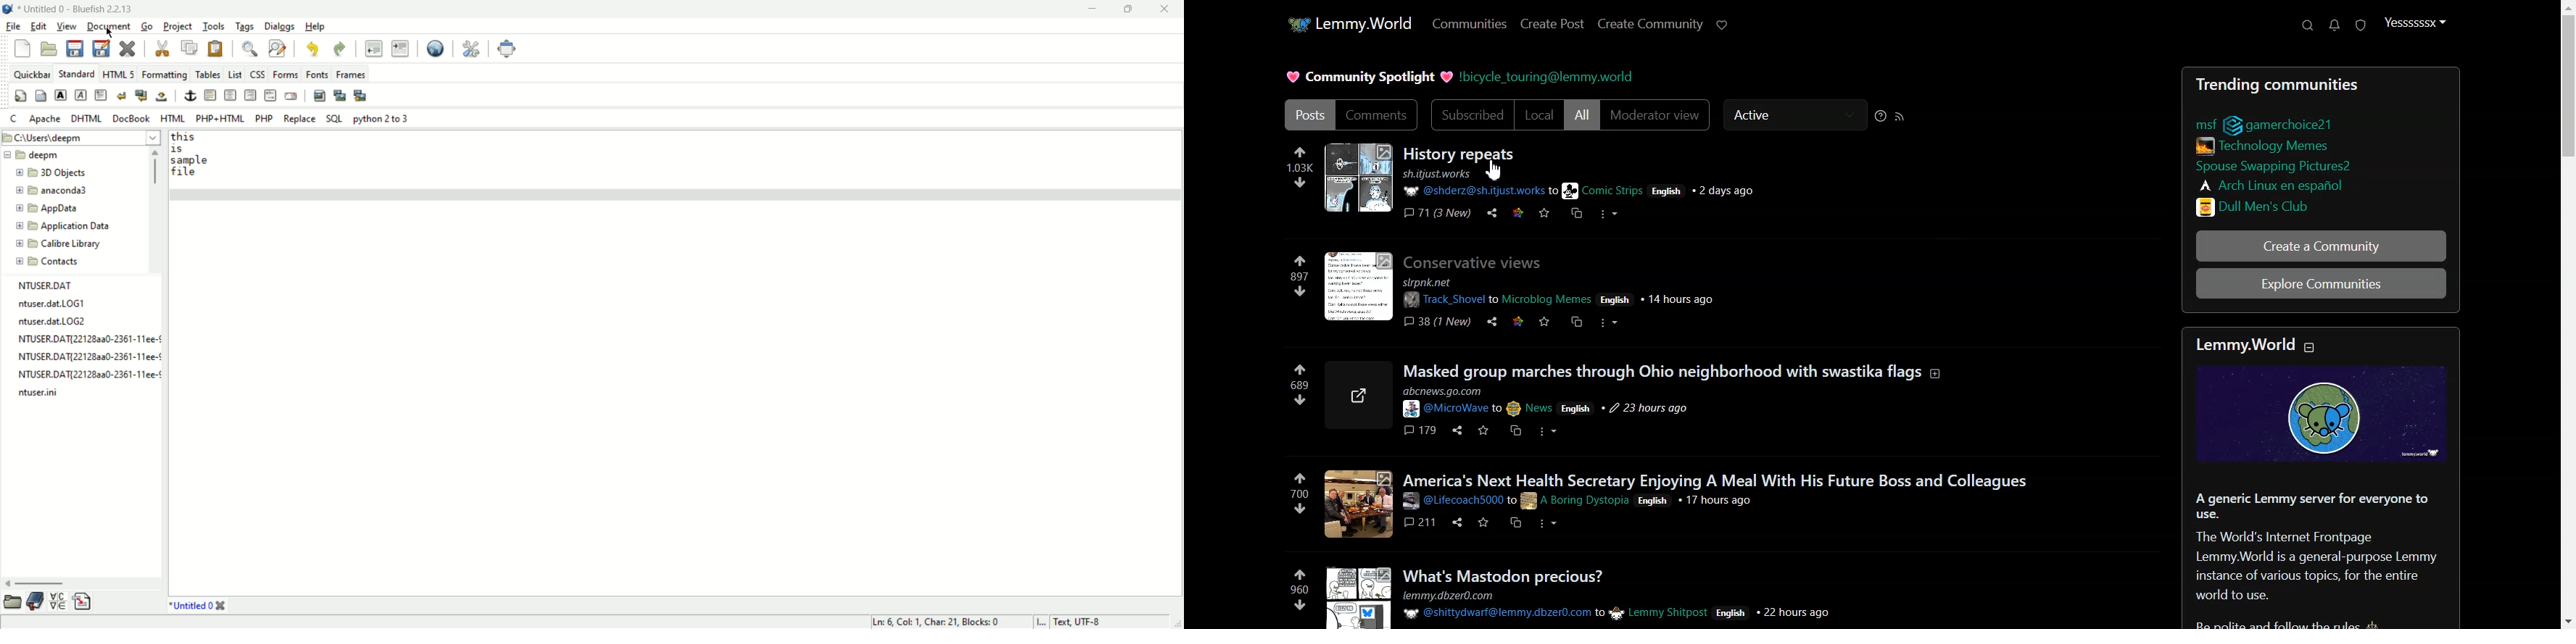 This screenshot has width=2576, height=644. What do you see at coordinates (1809, 612) in the screenshot?
I see `22 hours ago` at bounding box center [1809, 612].